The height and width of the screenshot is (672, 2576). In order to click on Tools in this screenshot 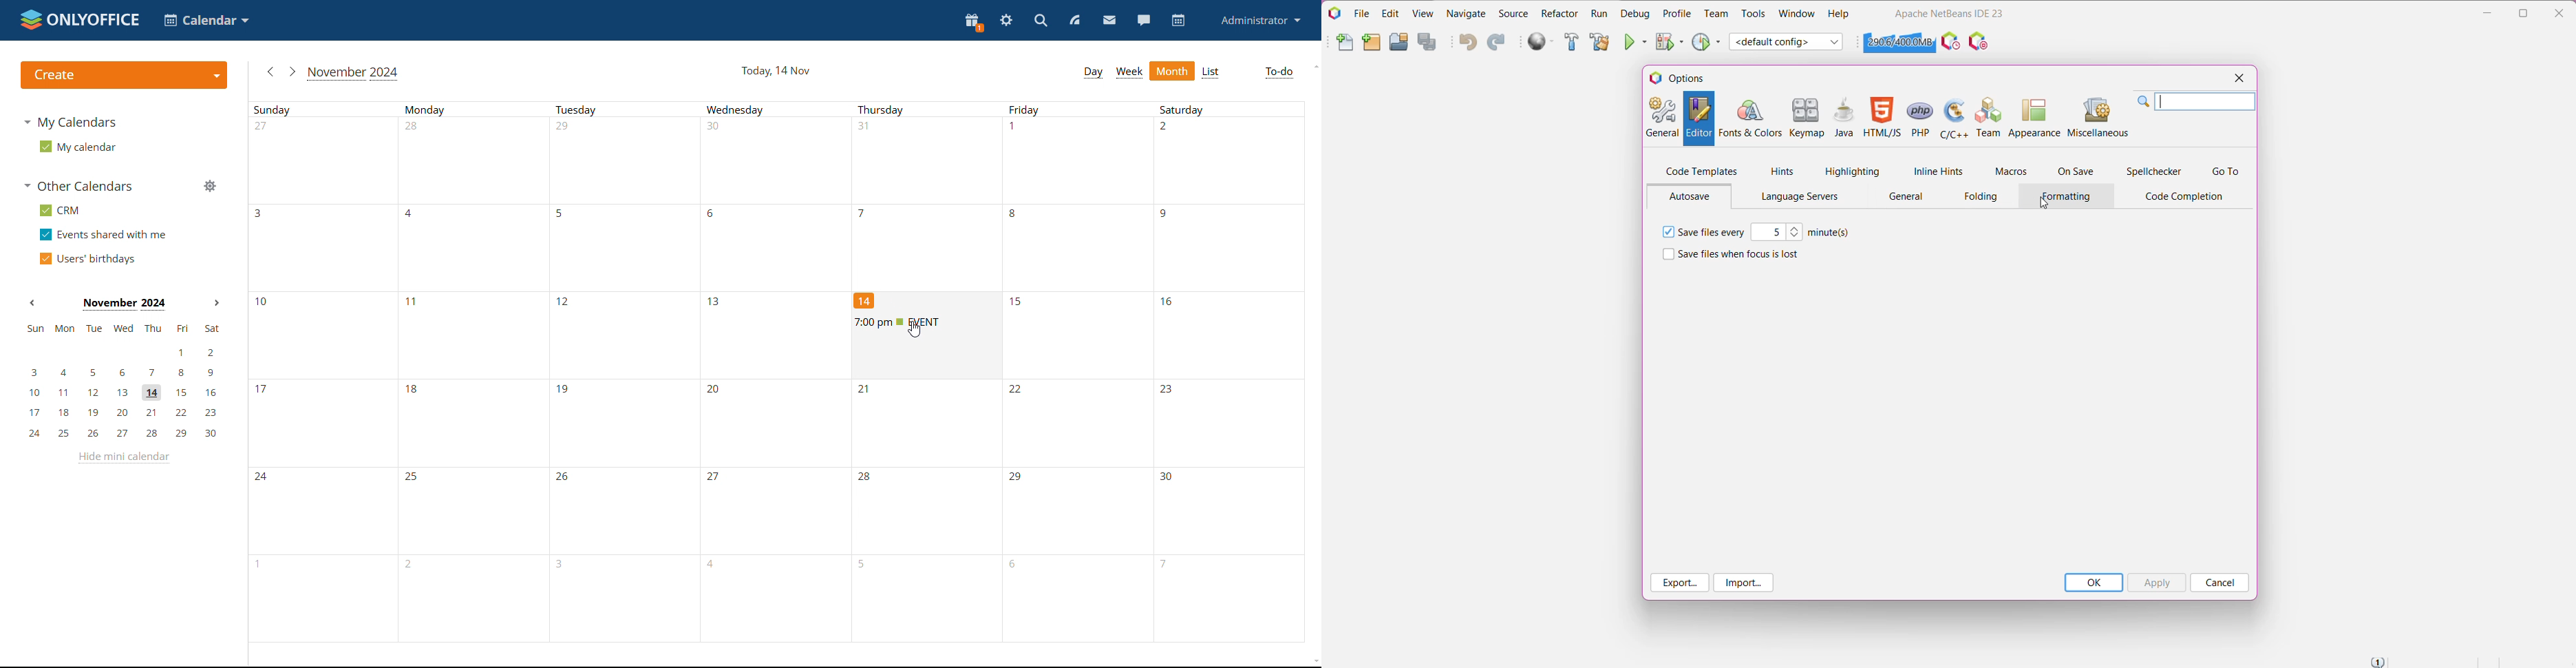, I will do `click(1754, 14)`.